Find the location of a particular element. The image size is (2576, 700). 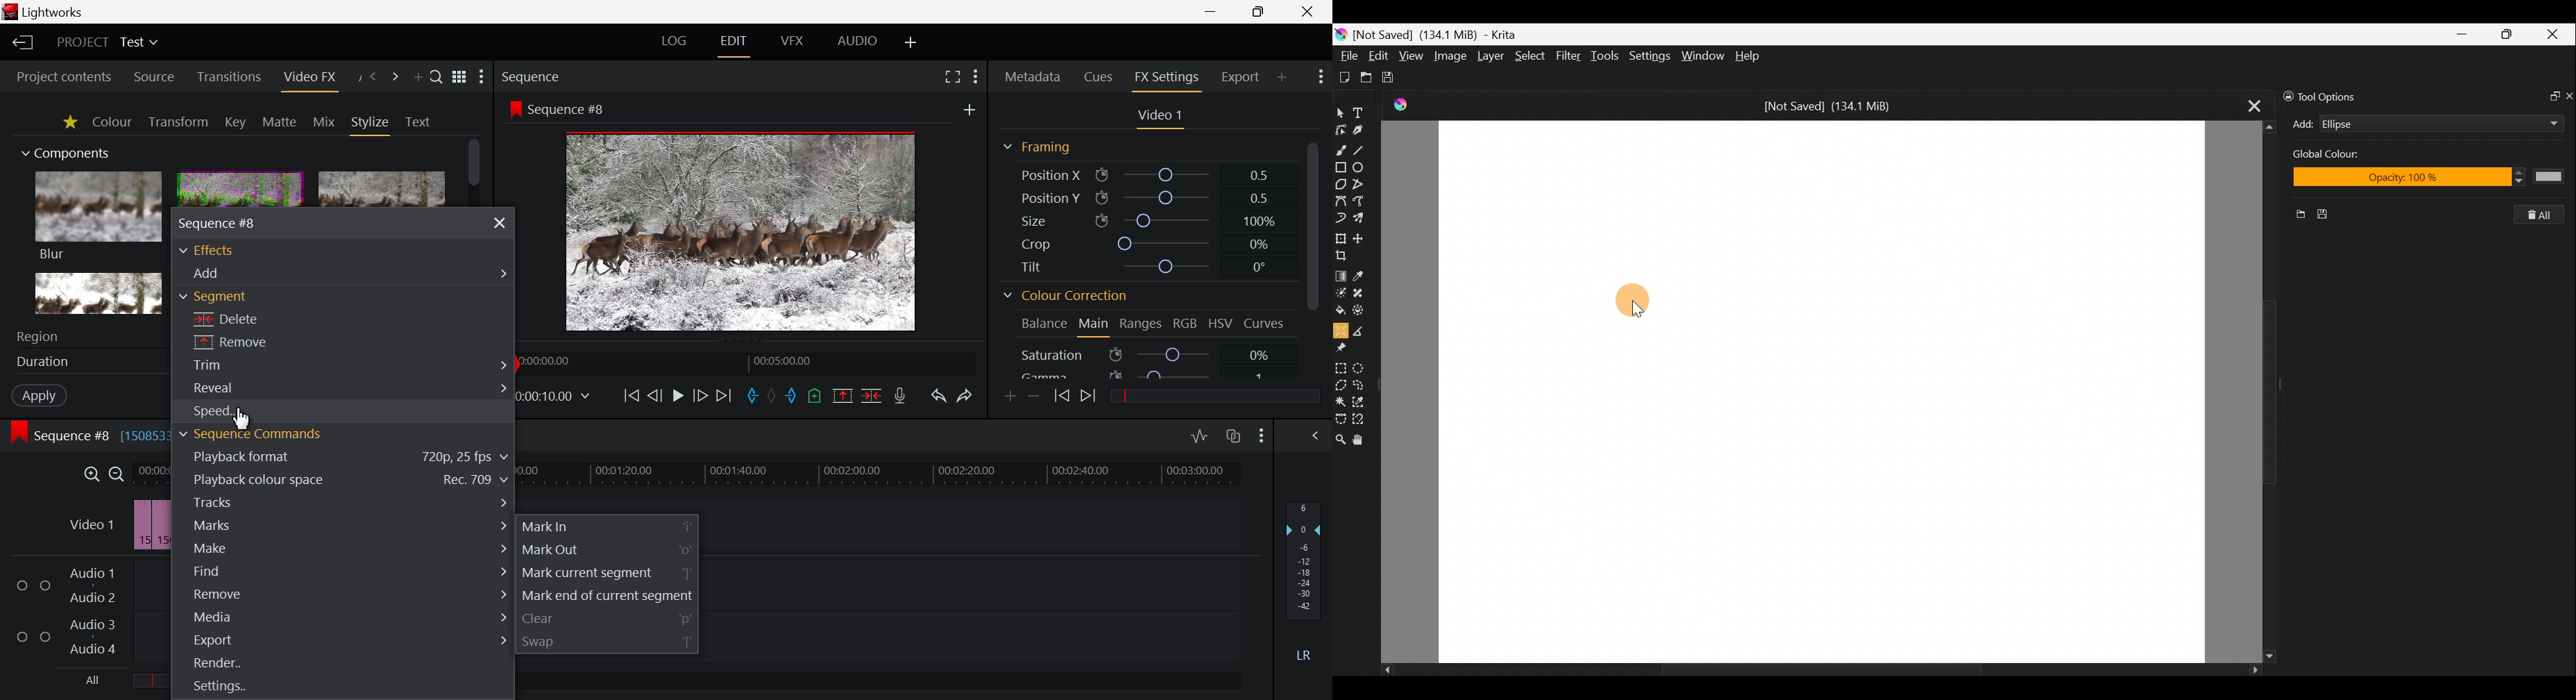

Rectangle is located at coordinates (1340, 167).